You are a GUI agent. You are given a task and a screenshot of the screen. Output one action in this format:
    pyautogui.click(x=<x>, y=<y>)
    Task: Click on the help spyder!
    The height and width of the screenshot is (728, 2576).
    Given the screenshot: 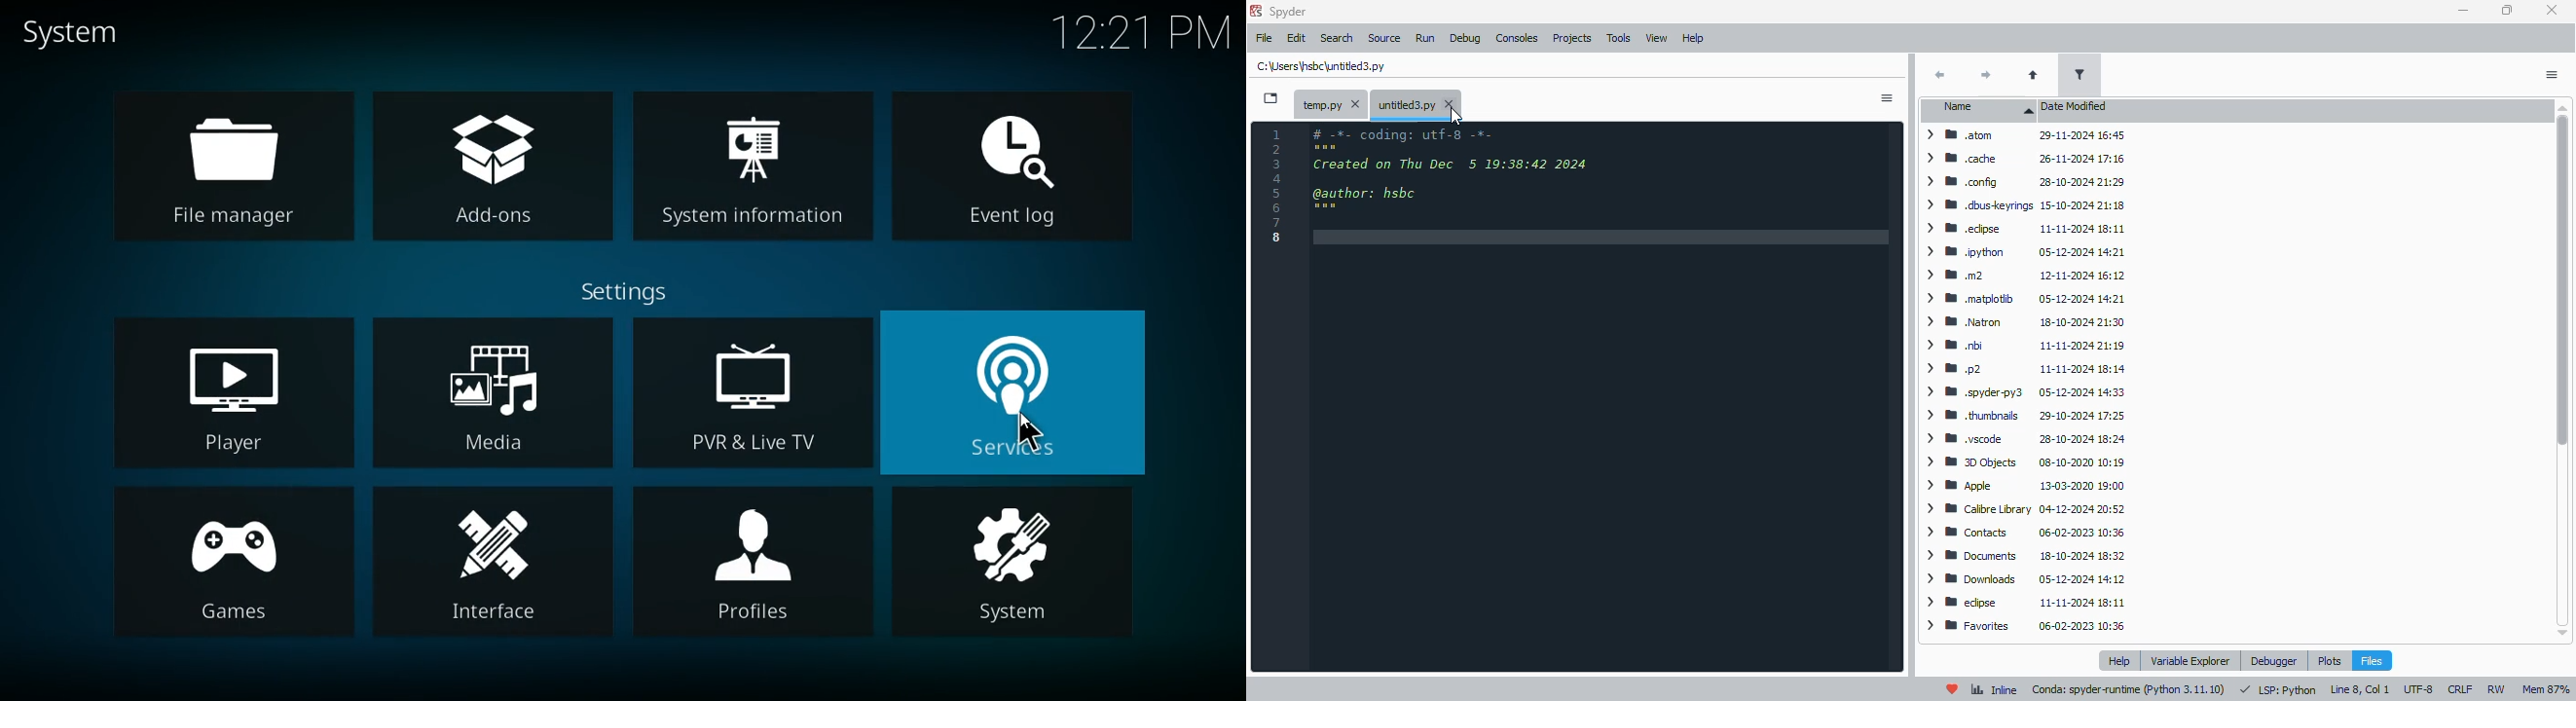 What is the action you would take?
    pyautogui.click(x=1953, y=689)
    